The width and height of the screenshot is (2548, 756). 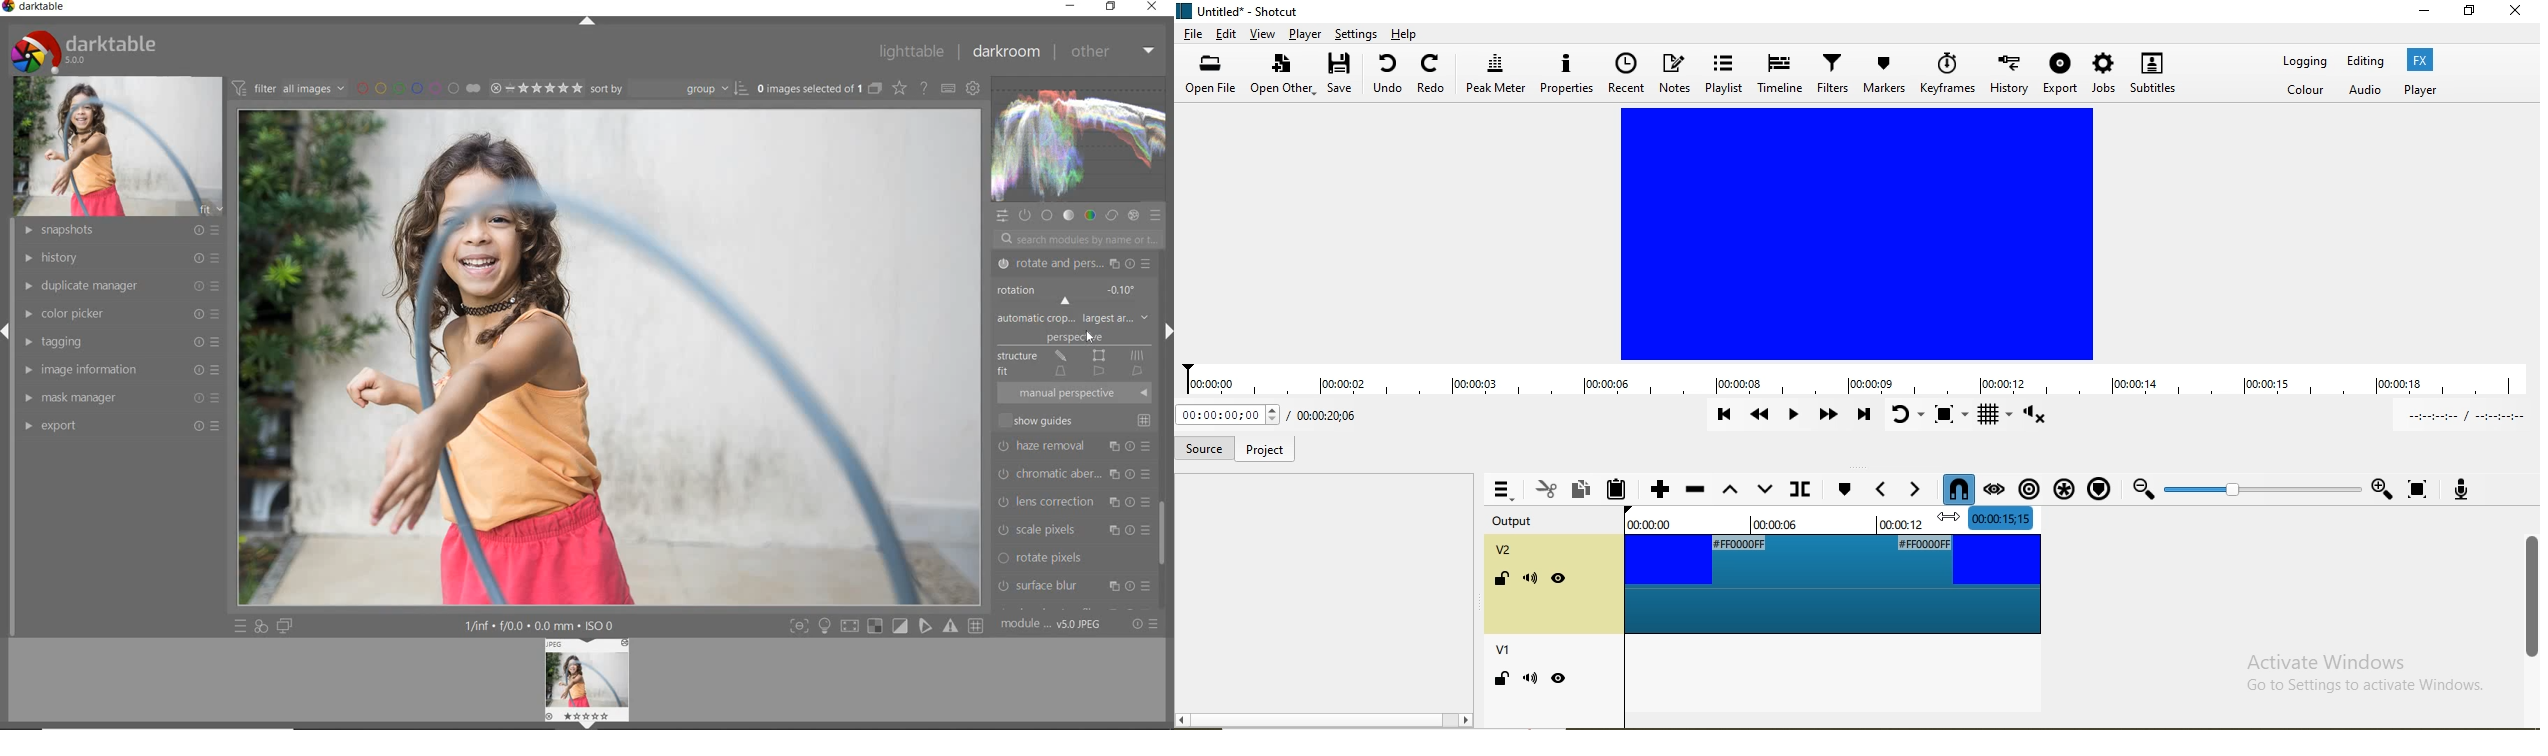 What do you see at coordinates (1263, 451) in the screenshot?
I see `project` at bounding box center [1263, 451].